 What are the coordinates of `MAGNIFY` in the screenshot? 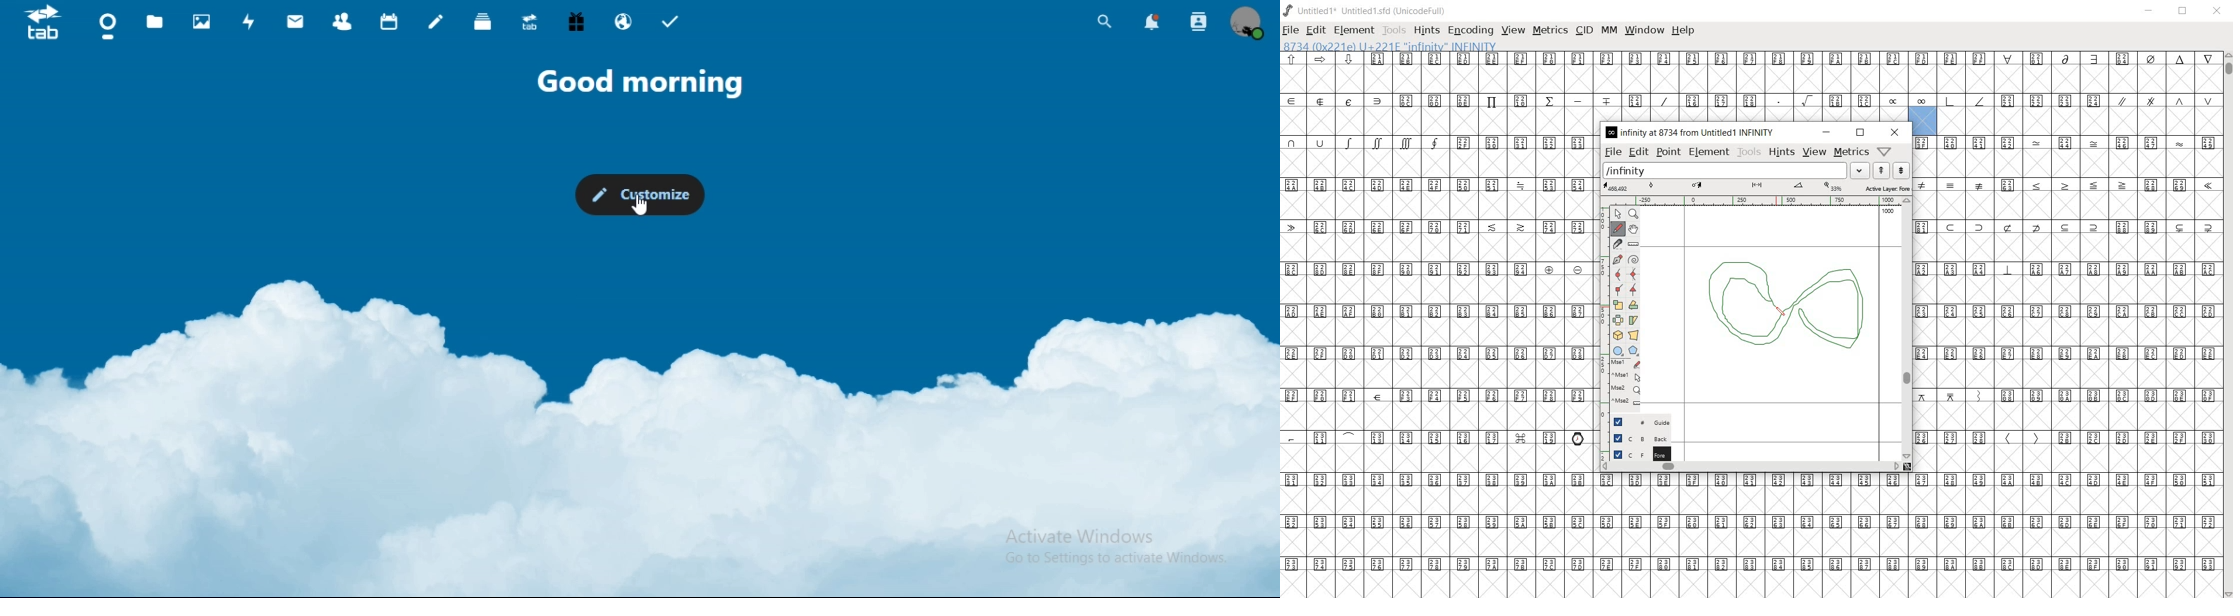 It's located at (1635, 215).